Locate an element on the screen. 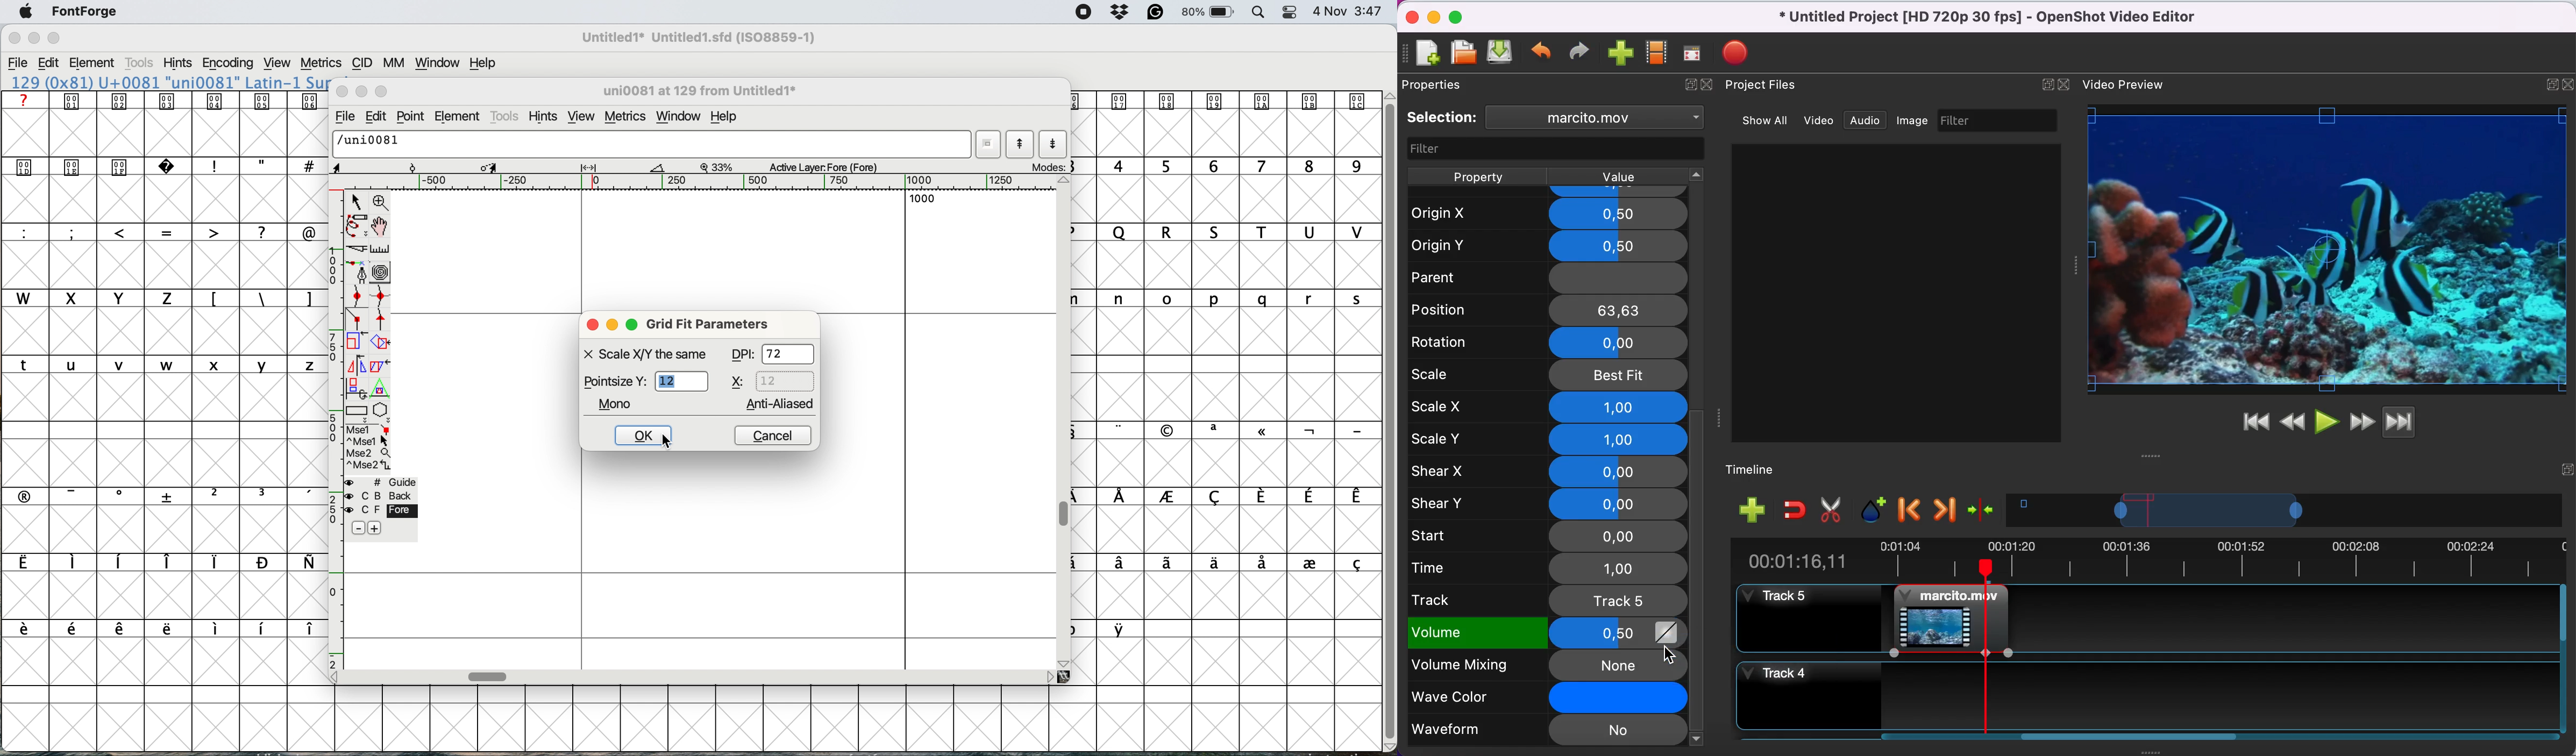 The width and height of the screenshot is (2576, 756). expand/hide is located at coordinates (2045, 84).